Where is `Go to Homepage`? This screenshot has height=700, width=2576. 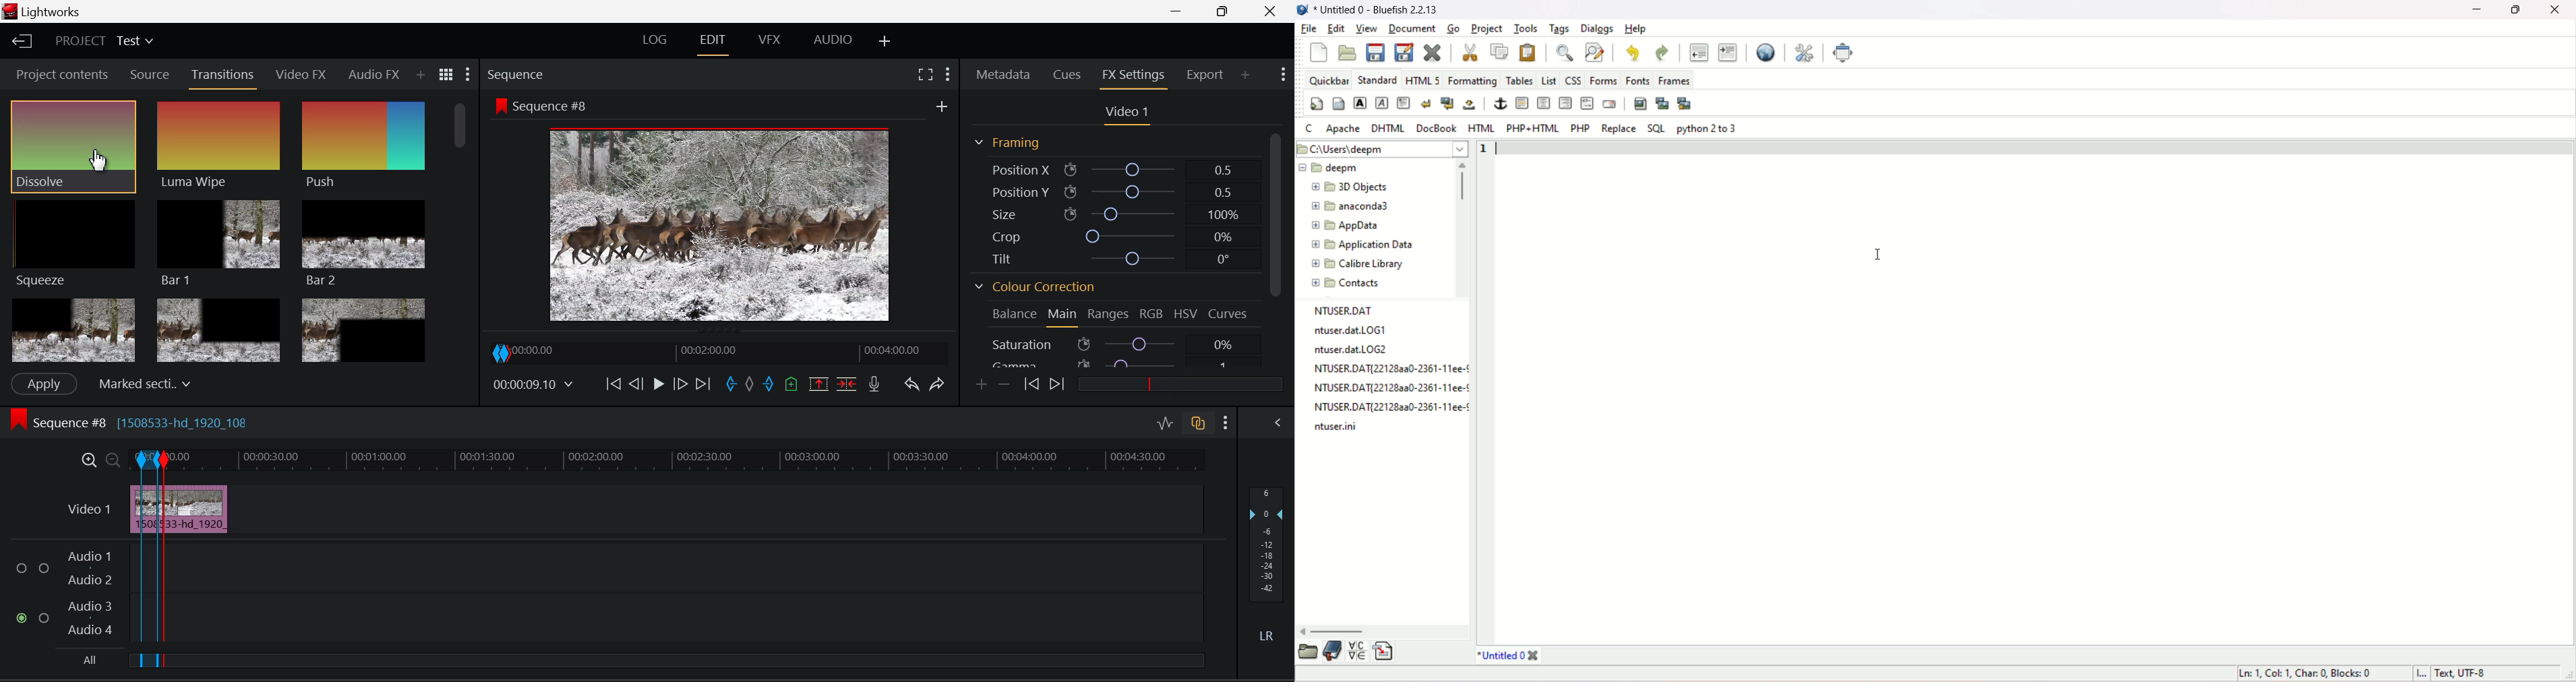 Go to Homepage is located at coordinates (23, 42).